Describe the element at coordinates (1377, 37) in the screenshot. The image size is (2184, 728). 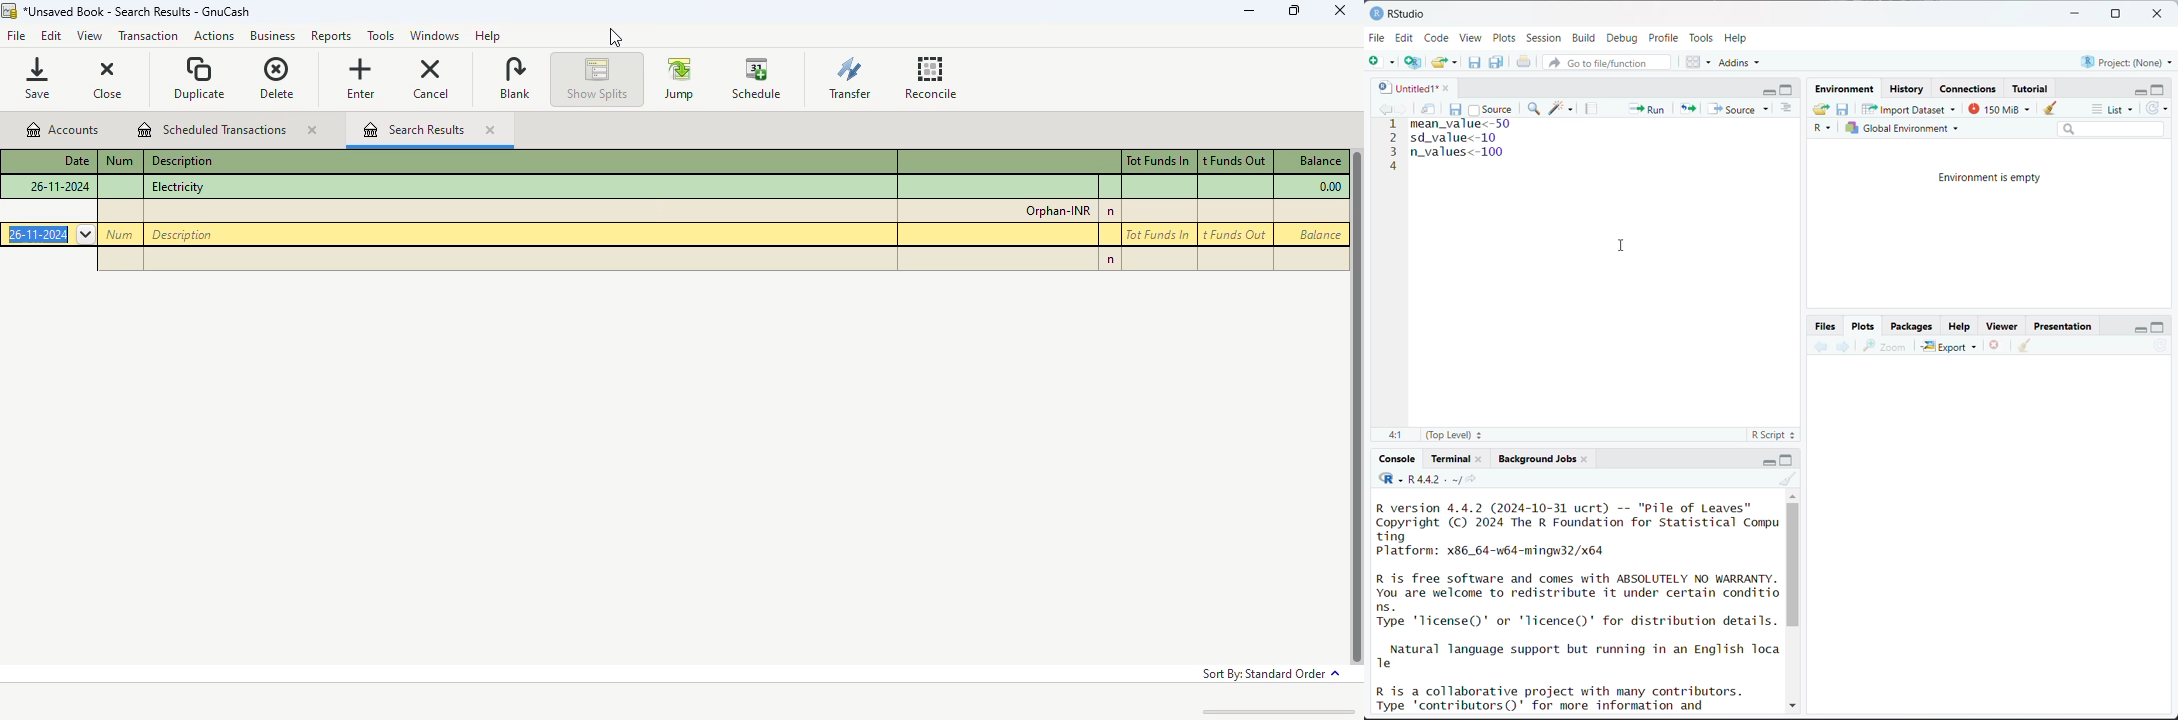
I see `File` at that location.